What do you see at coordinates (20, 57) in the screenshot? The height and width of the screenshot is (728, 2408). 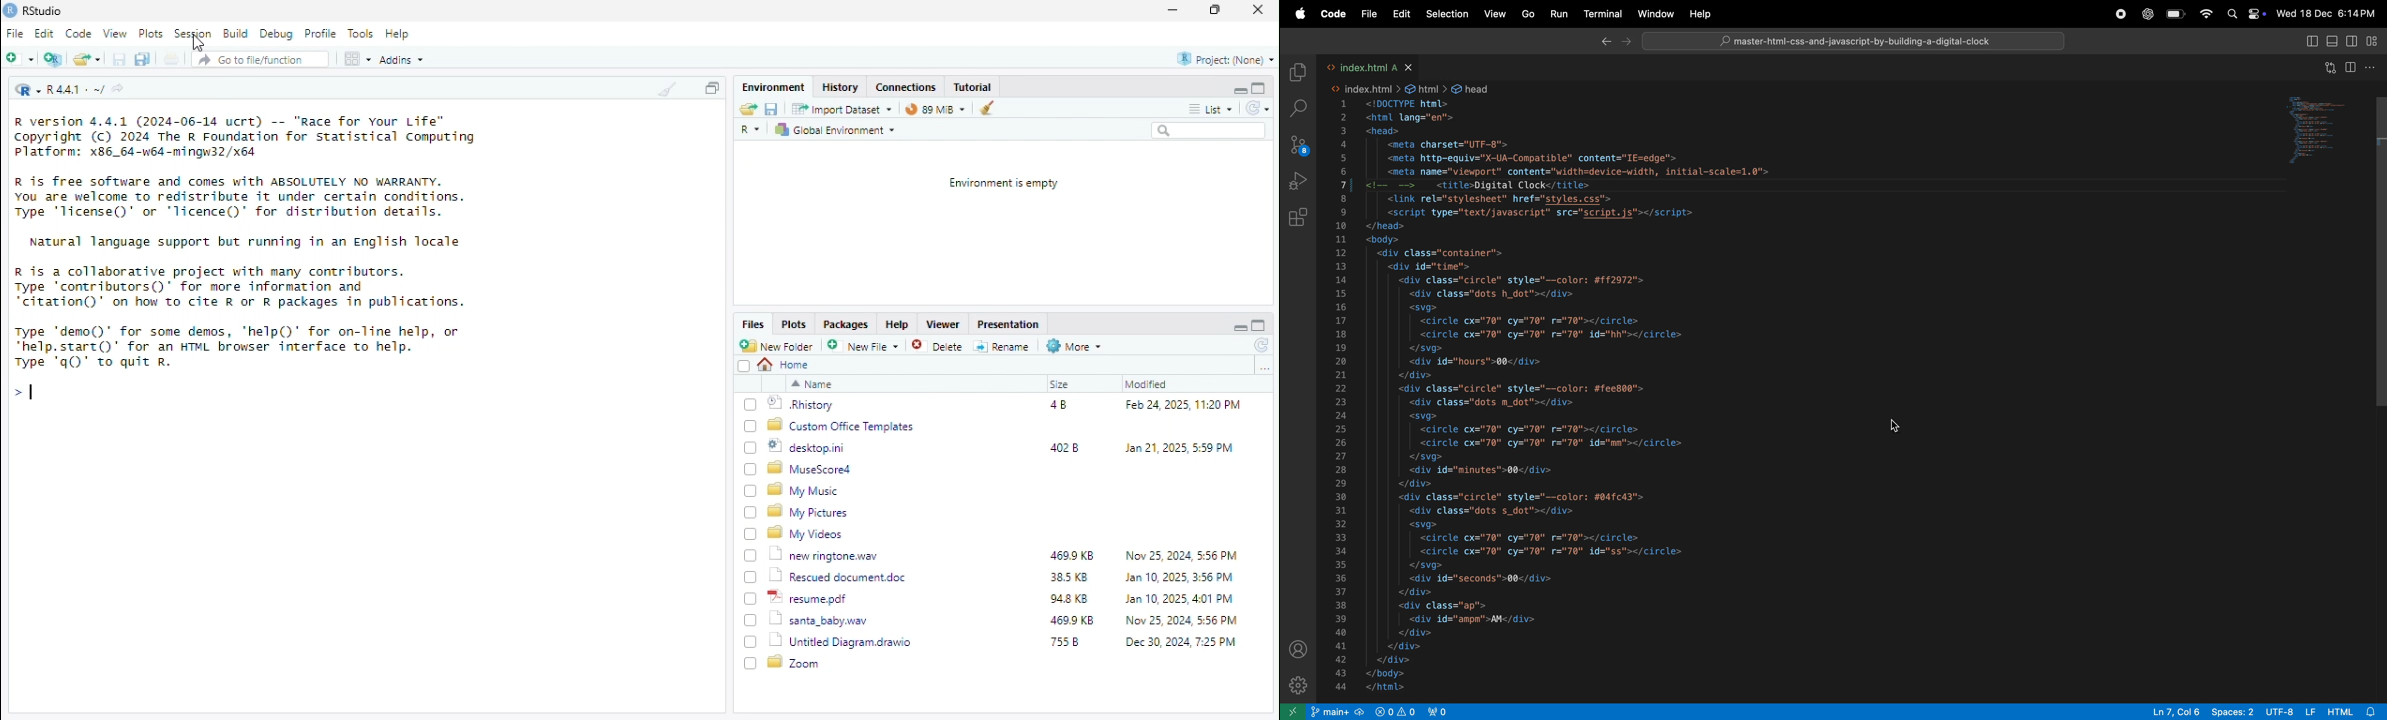 I see `New folder ` at bounding box center [20, 57].